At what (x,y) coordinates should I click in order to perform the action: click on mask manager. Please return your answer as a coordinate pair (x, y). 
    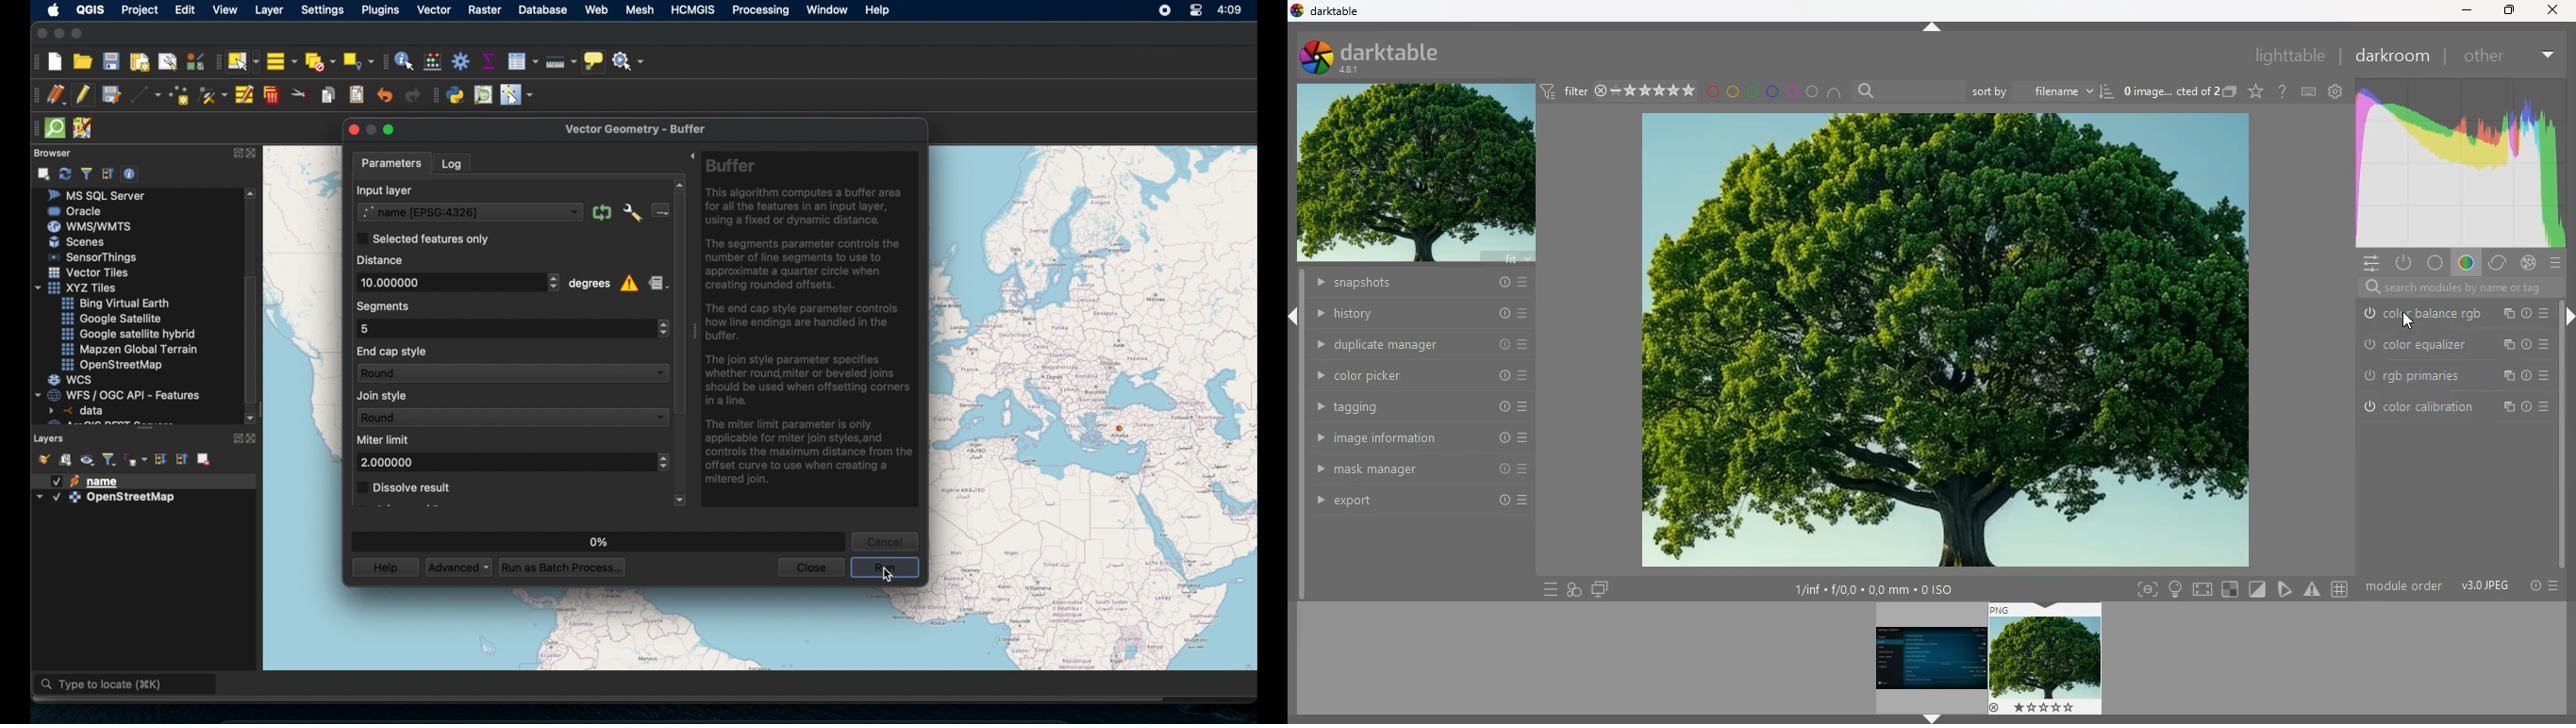
    Looking at the image, I should click on (1421, 468).